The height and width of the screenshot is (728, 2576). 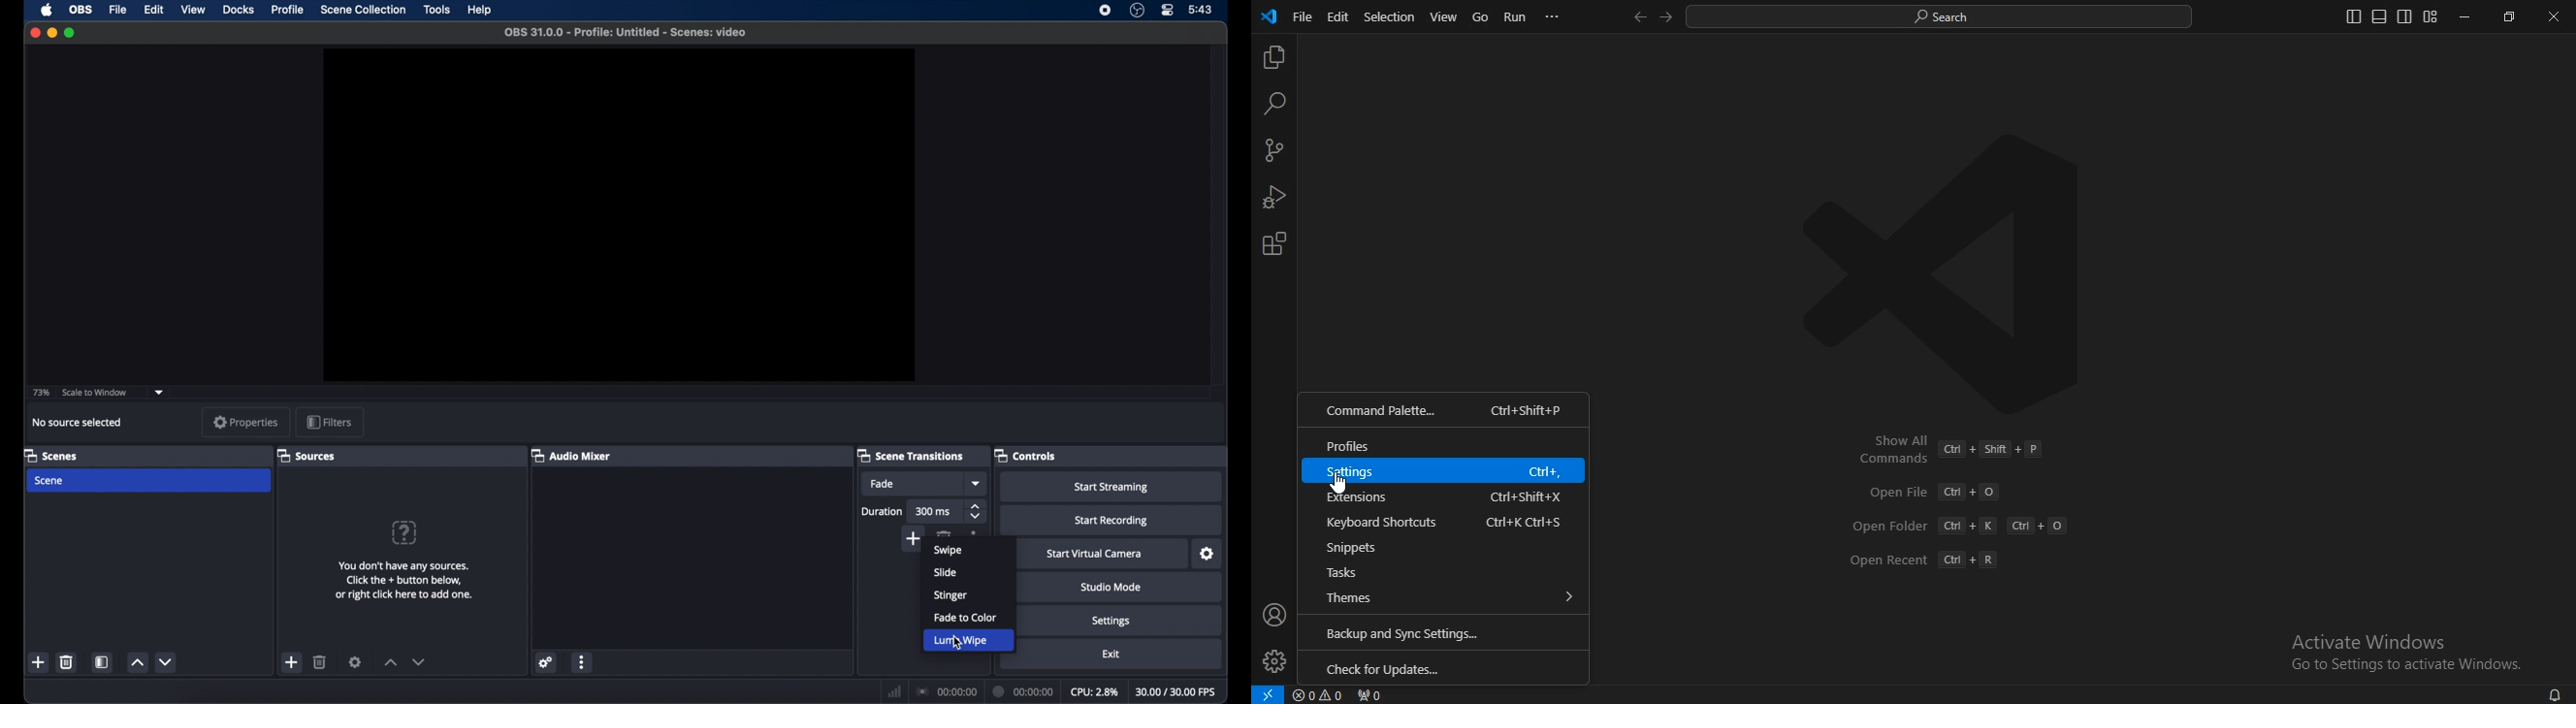 I want to click on fade to color, so click(x=966, y=617).